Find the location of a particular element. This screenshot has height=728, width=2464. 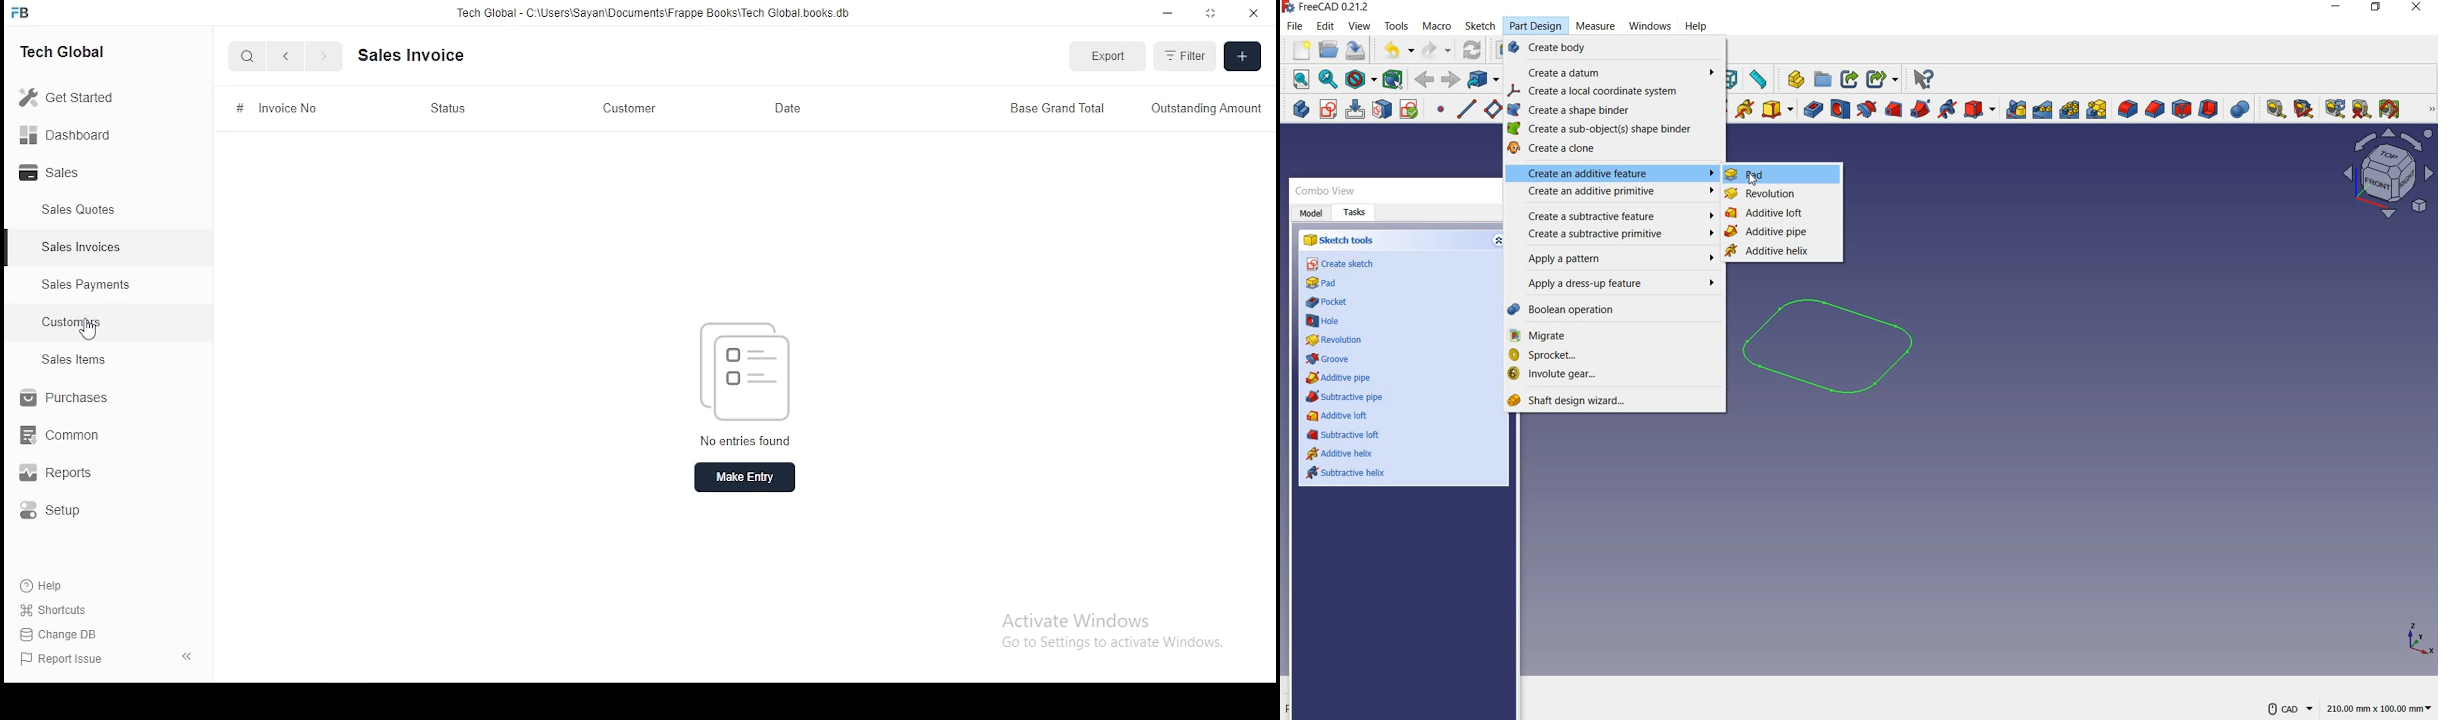

create a datum line is located at coordinates (1466, 109).